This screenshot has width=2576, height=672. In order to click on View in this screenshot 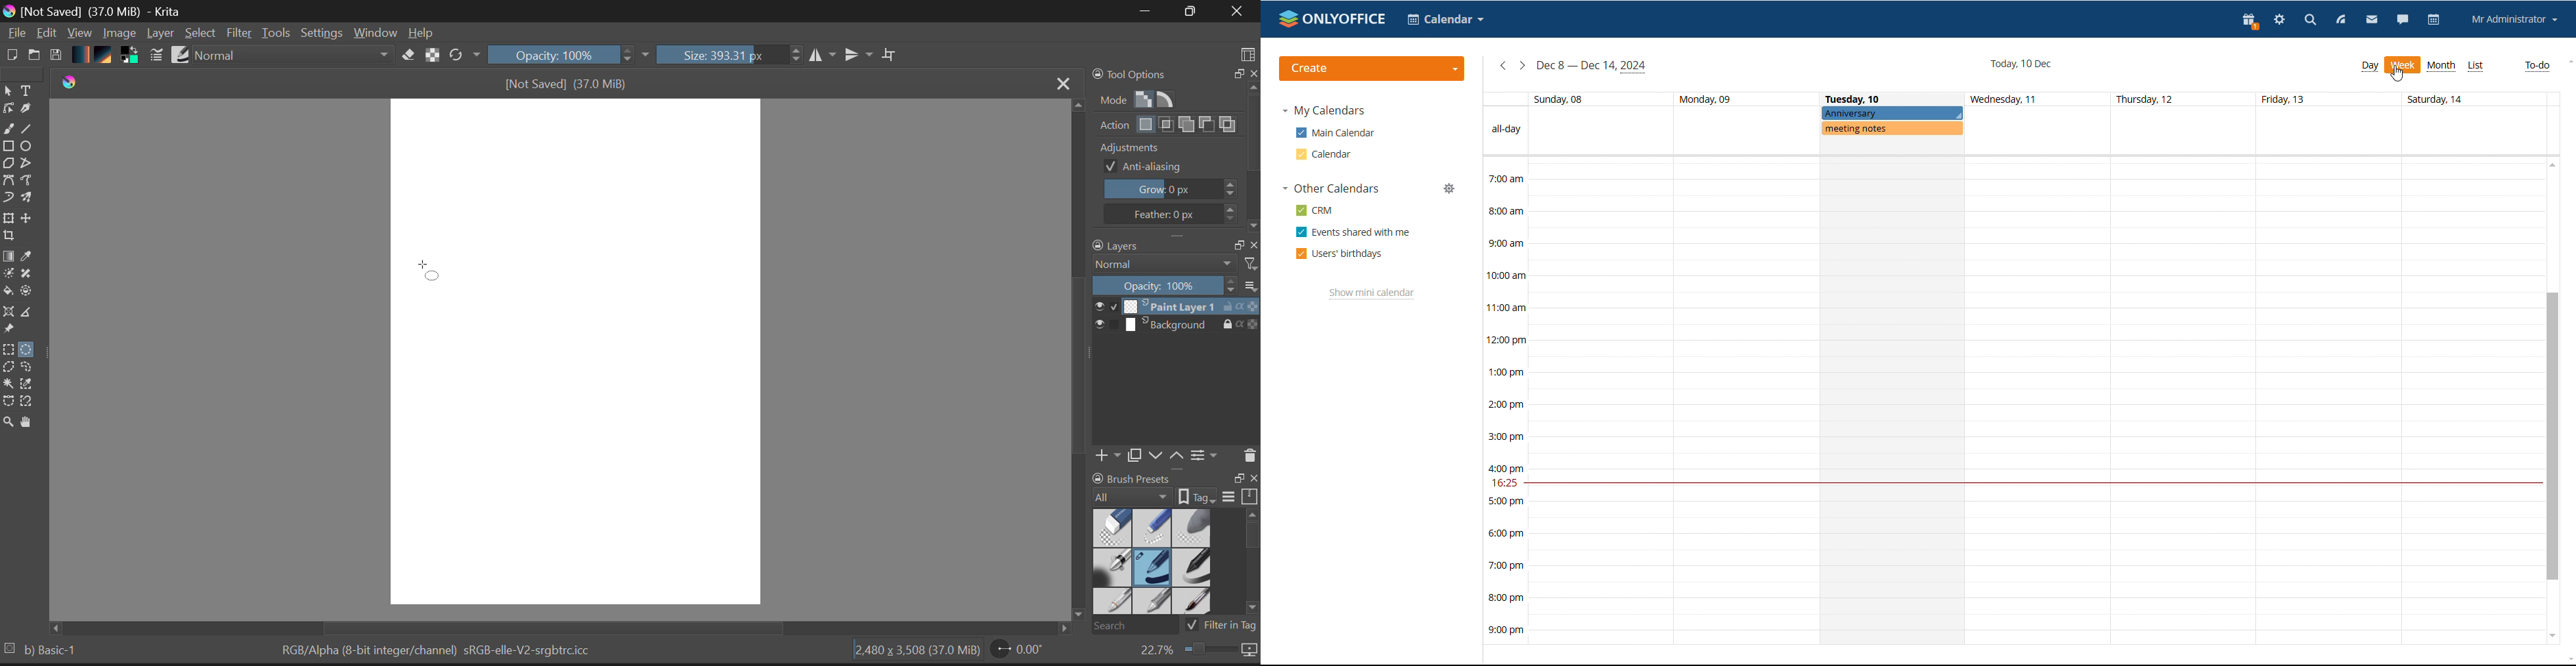, I will do `click(80, 34)`.